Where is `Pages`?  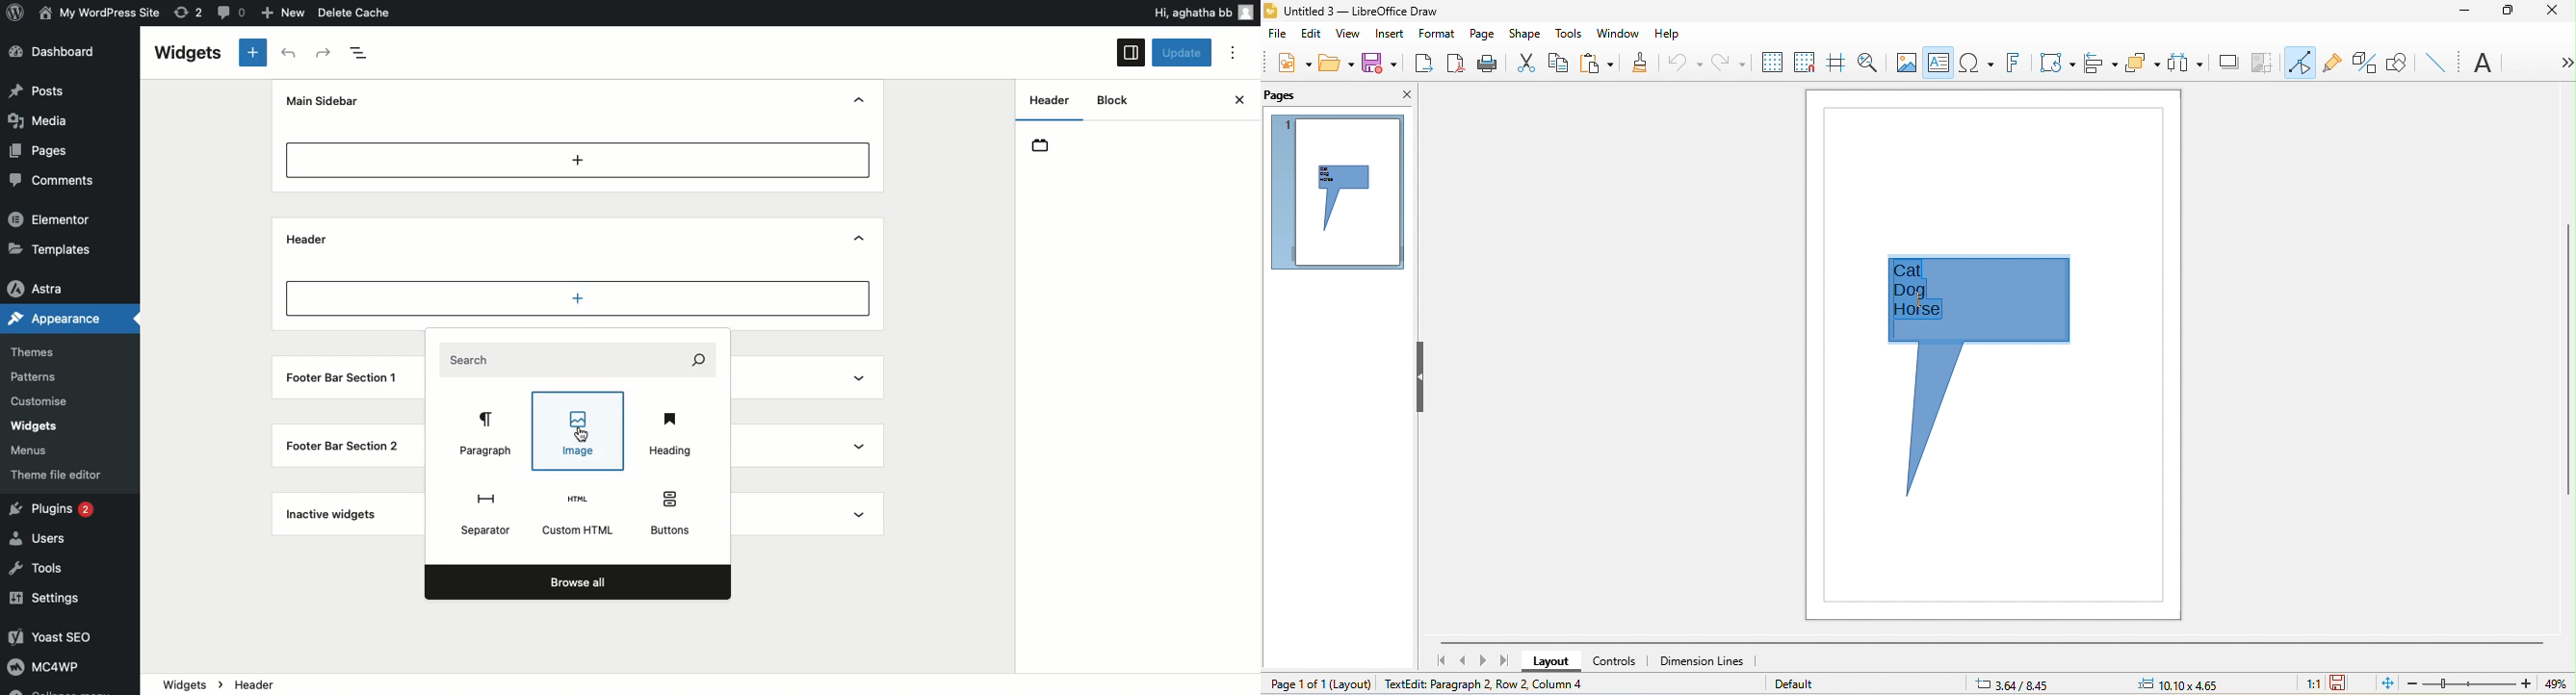 Pages is located at coordinates (41, 151).